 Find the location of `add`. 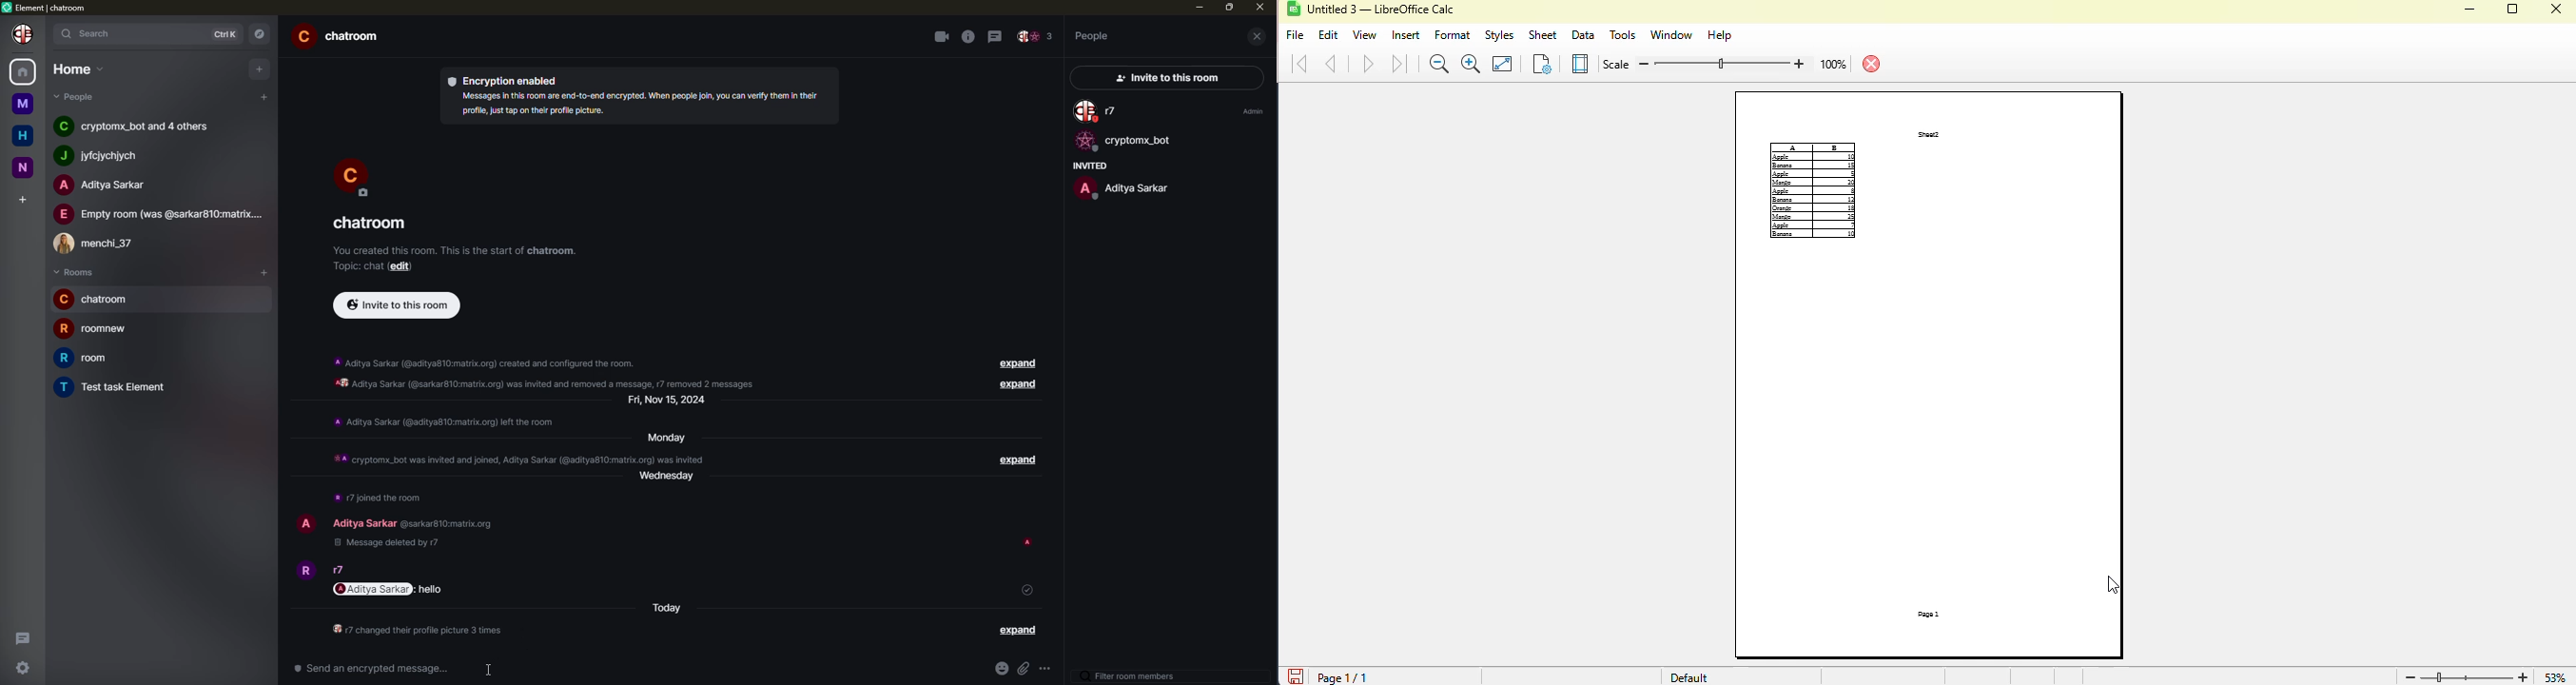

add is located at coordinates (267, 271).